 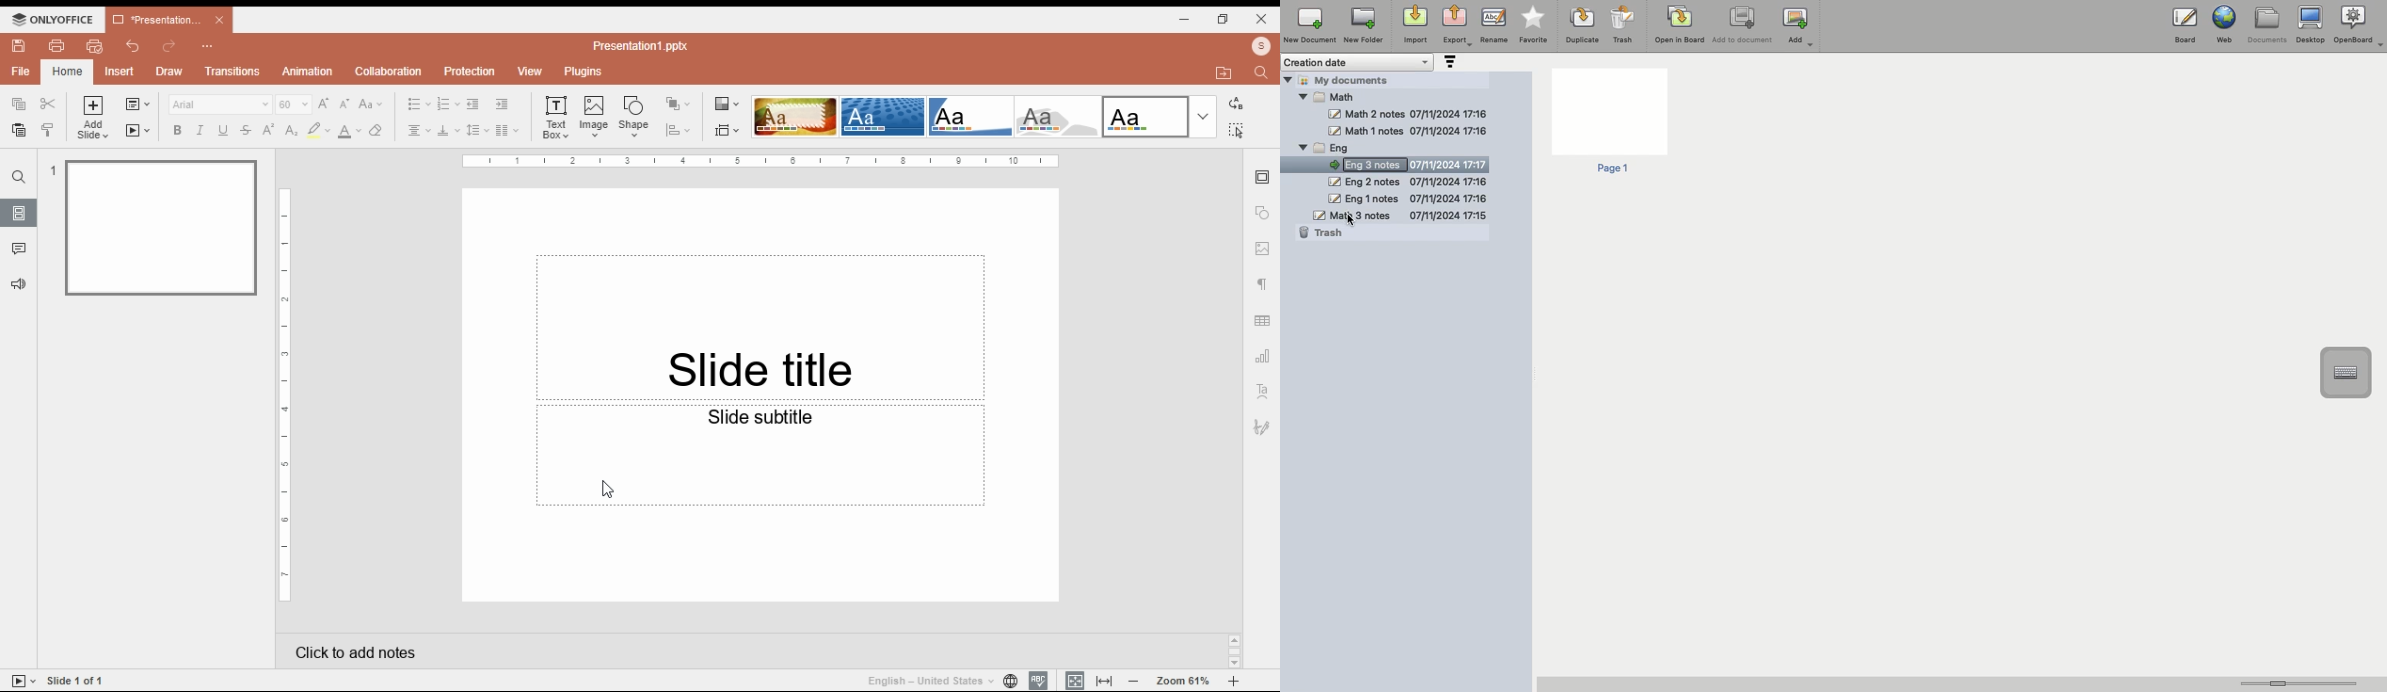 I want to click on Presentation1.pptx, so click(x=644, y=45).